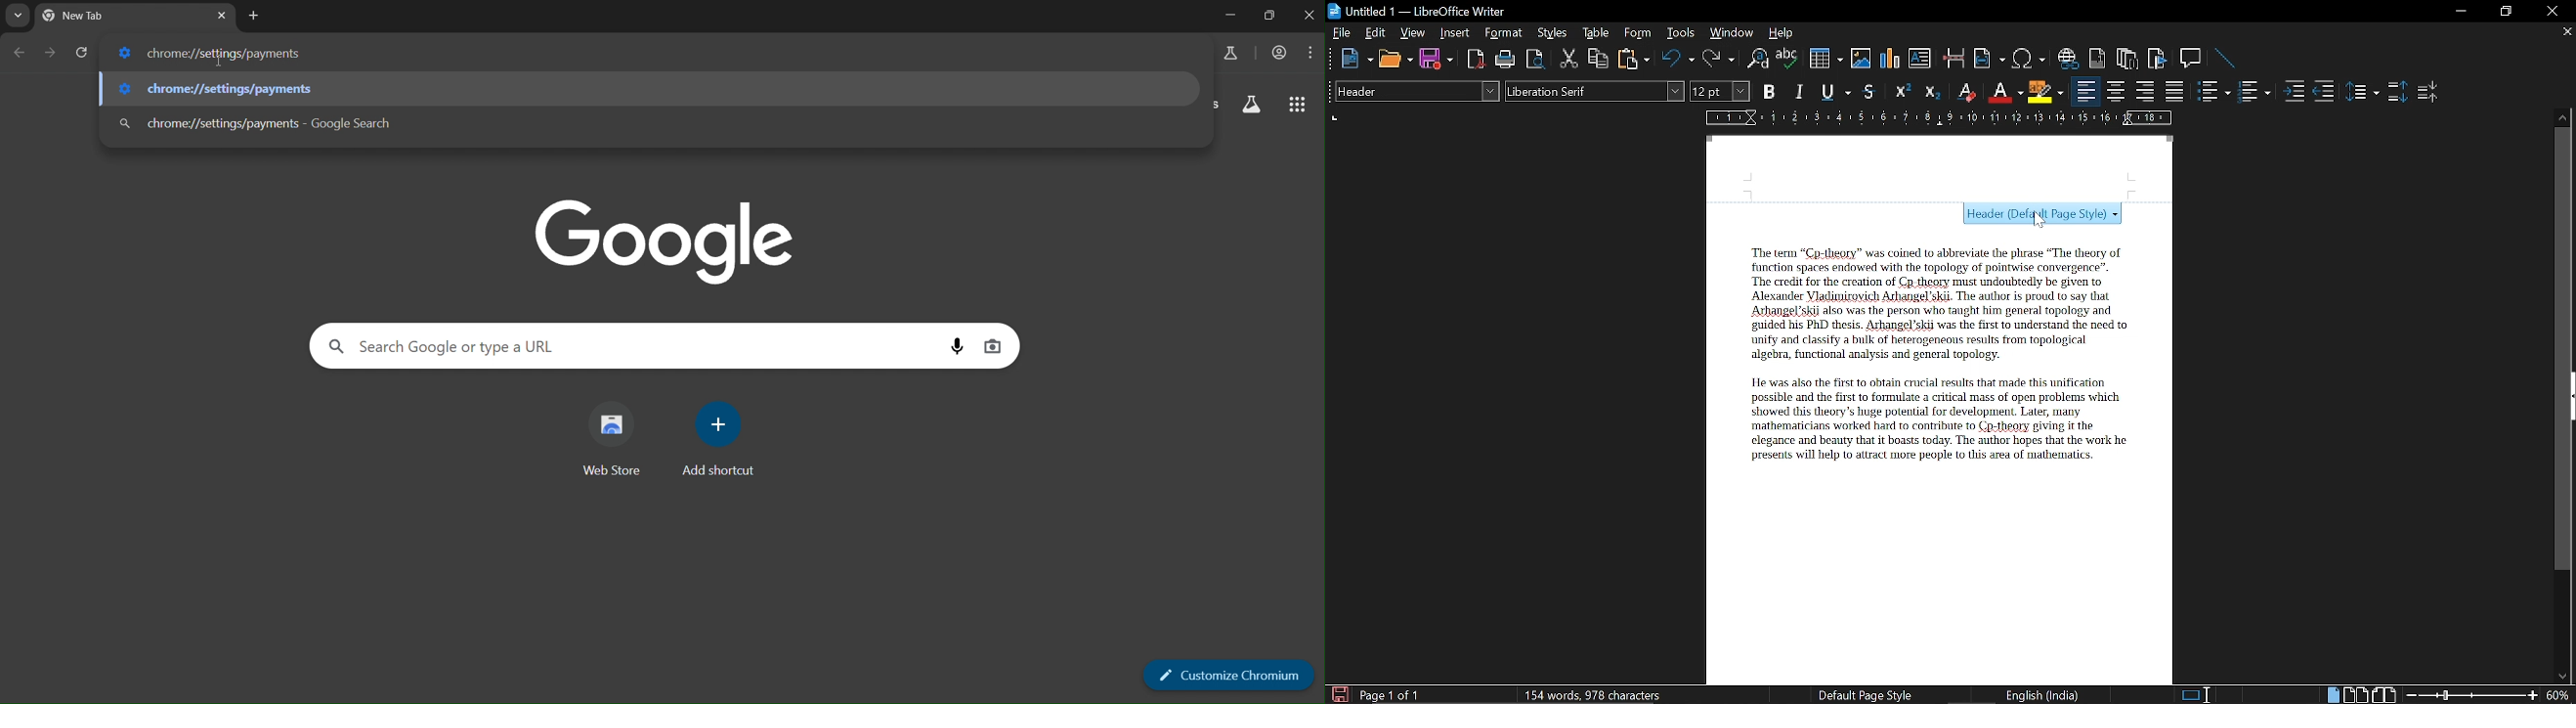 Image resolution: width=2576 pixels, height=728 pixels. Describe the element at coordinates (1953, 59) in the screenshot. I see `Insert page break` at that location.